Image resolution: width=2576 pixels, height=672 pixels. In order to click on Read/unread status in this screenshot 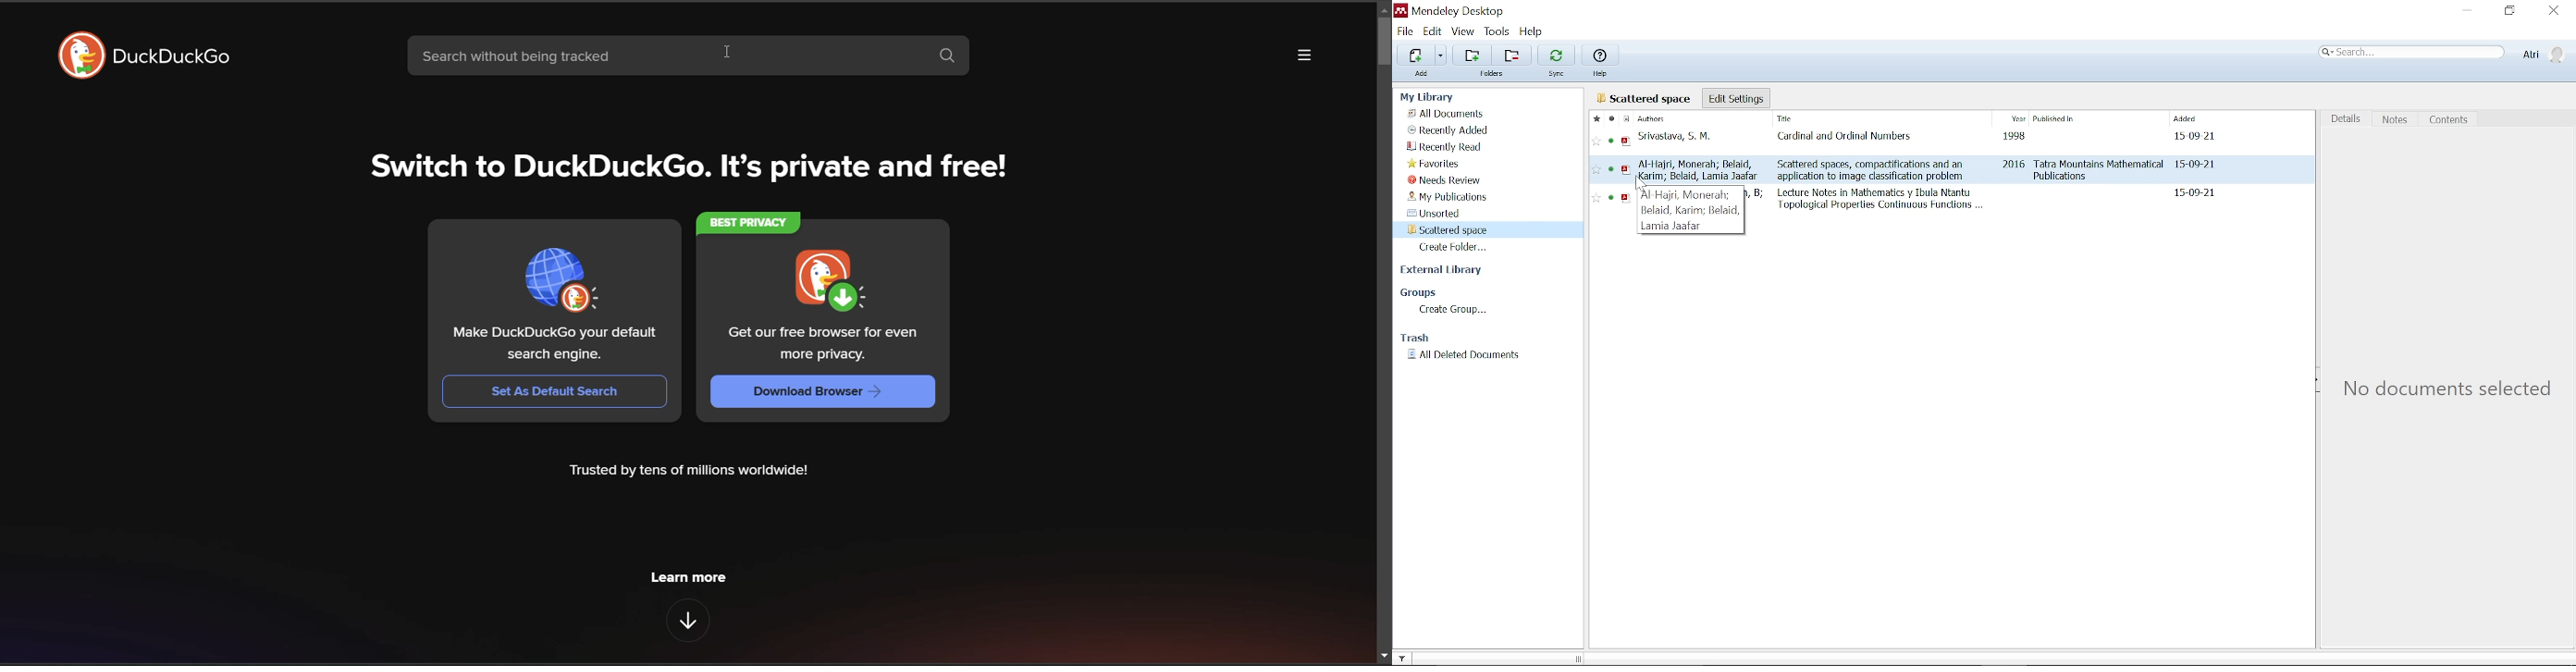, I will do `click(1610, 176)`.